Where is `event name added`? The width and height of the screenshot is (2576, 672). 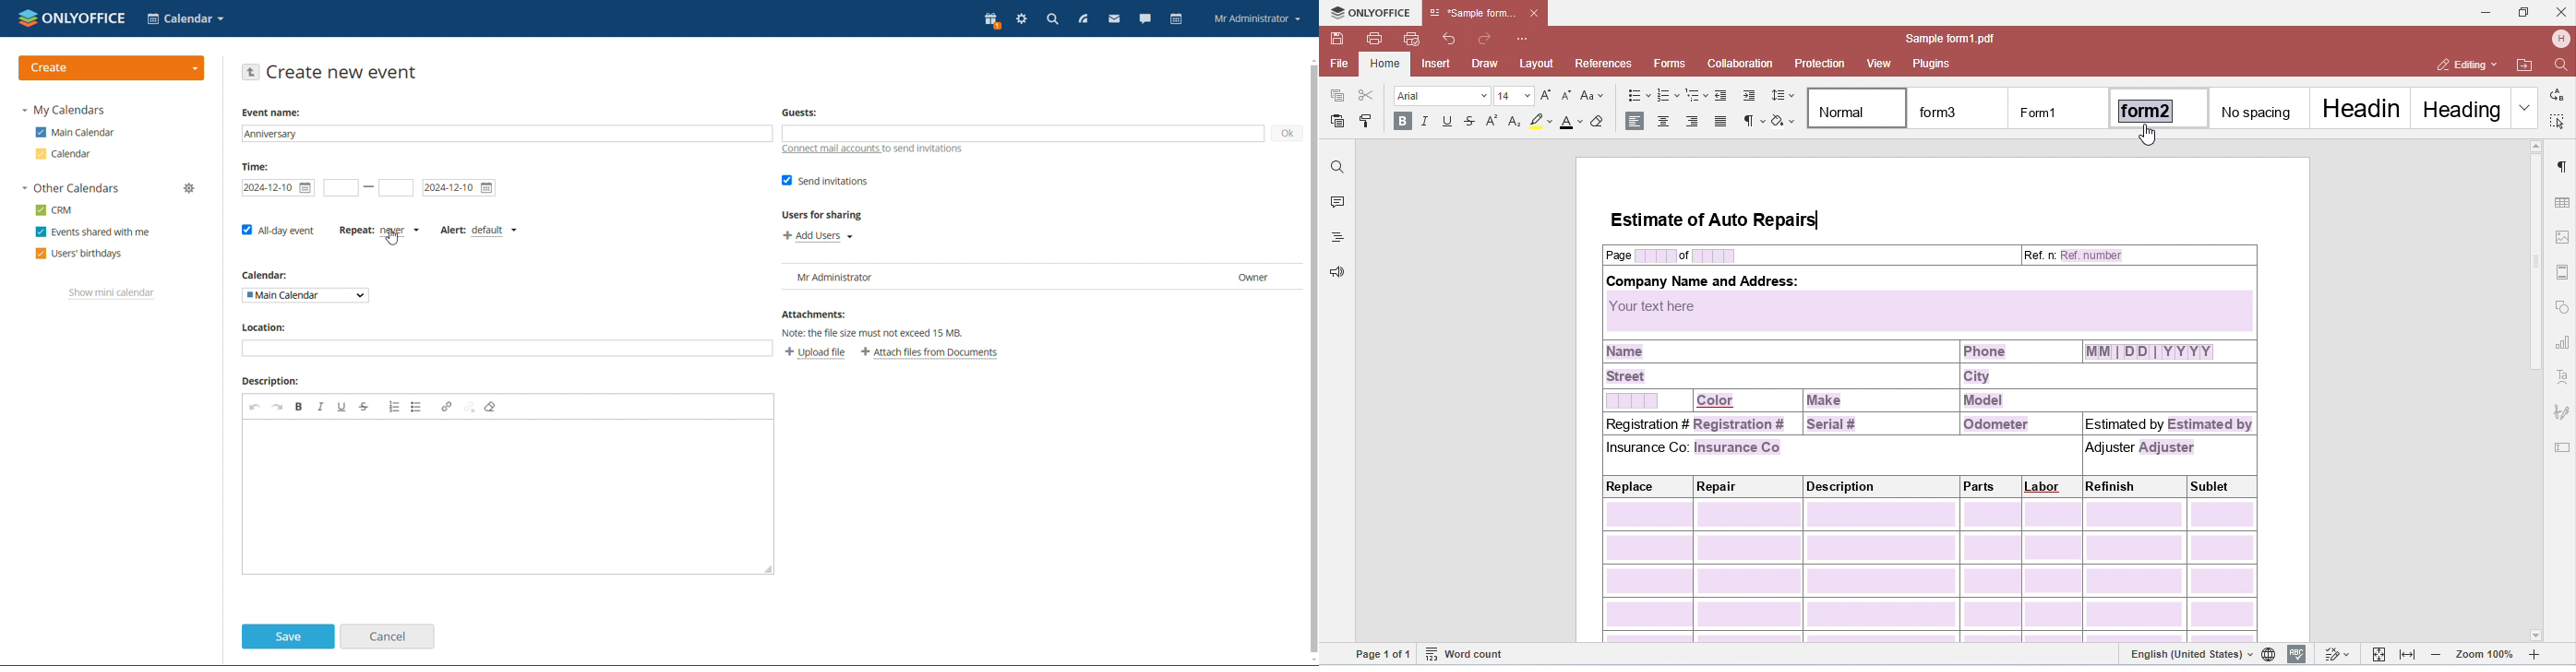 event name added is located at coordinates (508, 133).